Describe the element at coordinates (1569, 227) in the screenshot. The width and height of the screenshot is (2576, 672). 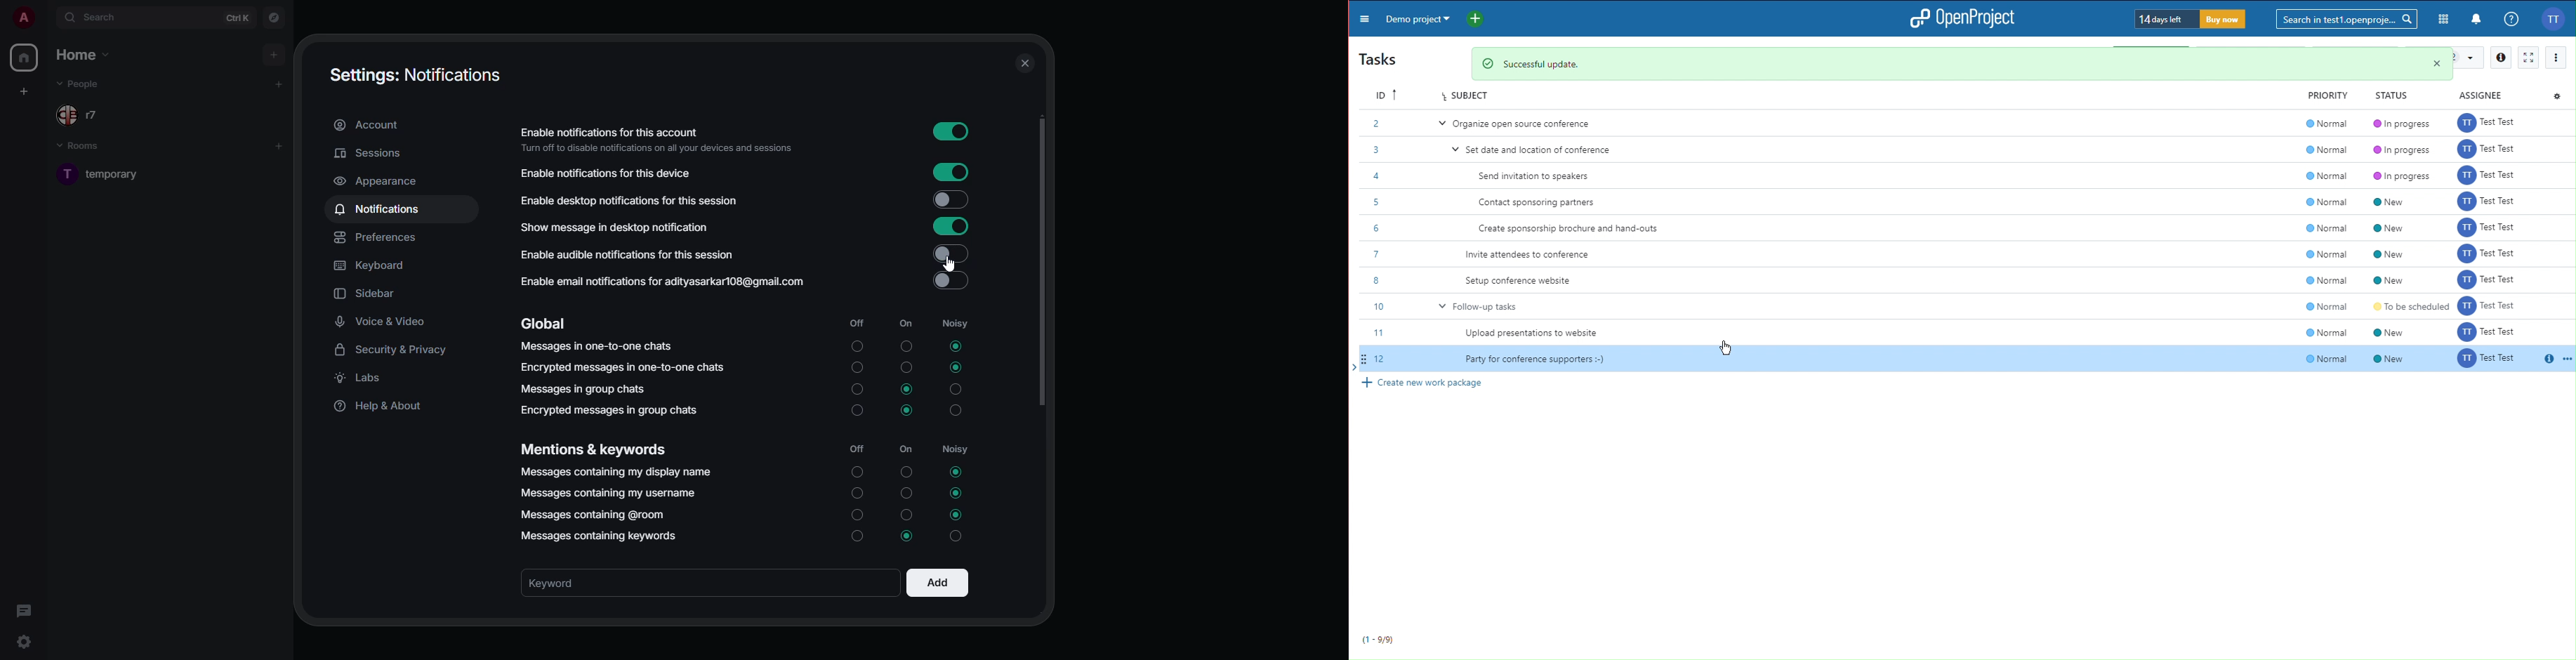
I see `Create sponsorship brochure and hand-outs` at that location.